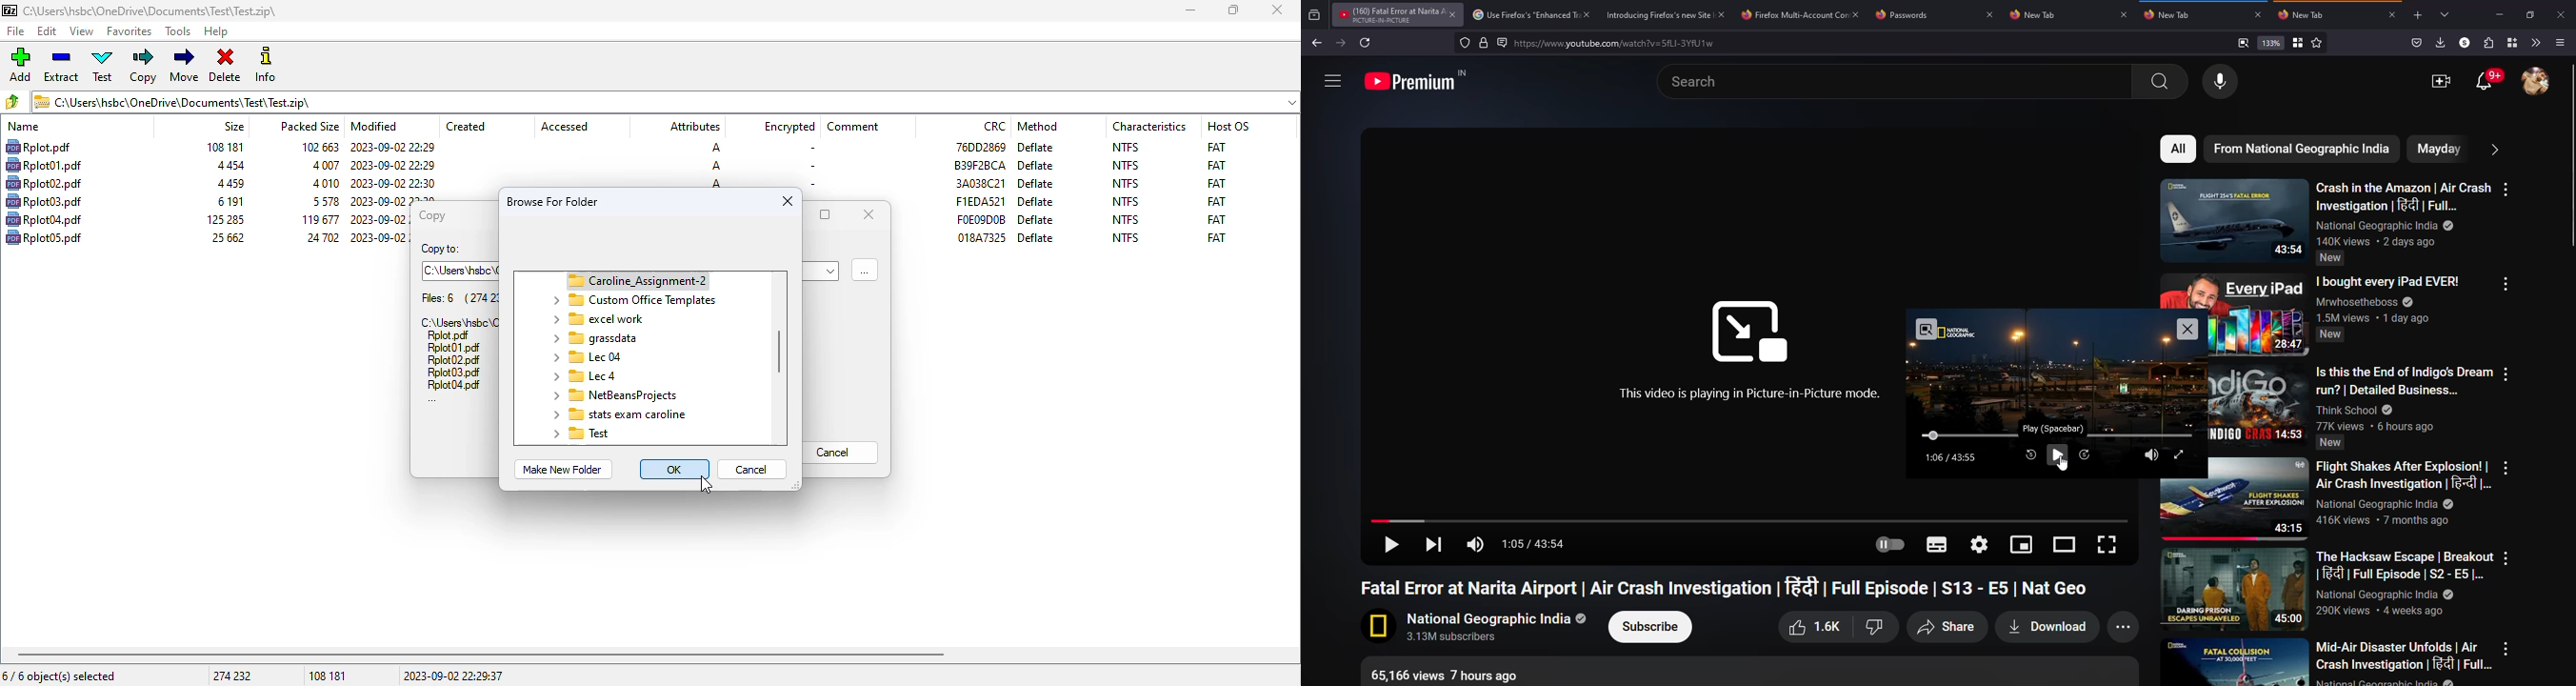  Describe the element at coordinates (44, 165) in the screenshot. I see `file` at that location.